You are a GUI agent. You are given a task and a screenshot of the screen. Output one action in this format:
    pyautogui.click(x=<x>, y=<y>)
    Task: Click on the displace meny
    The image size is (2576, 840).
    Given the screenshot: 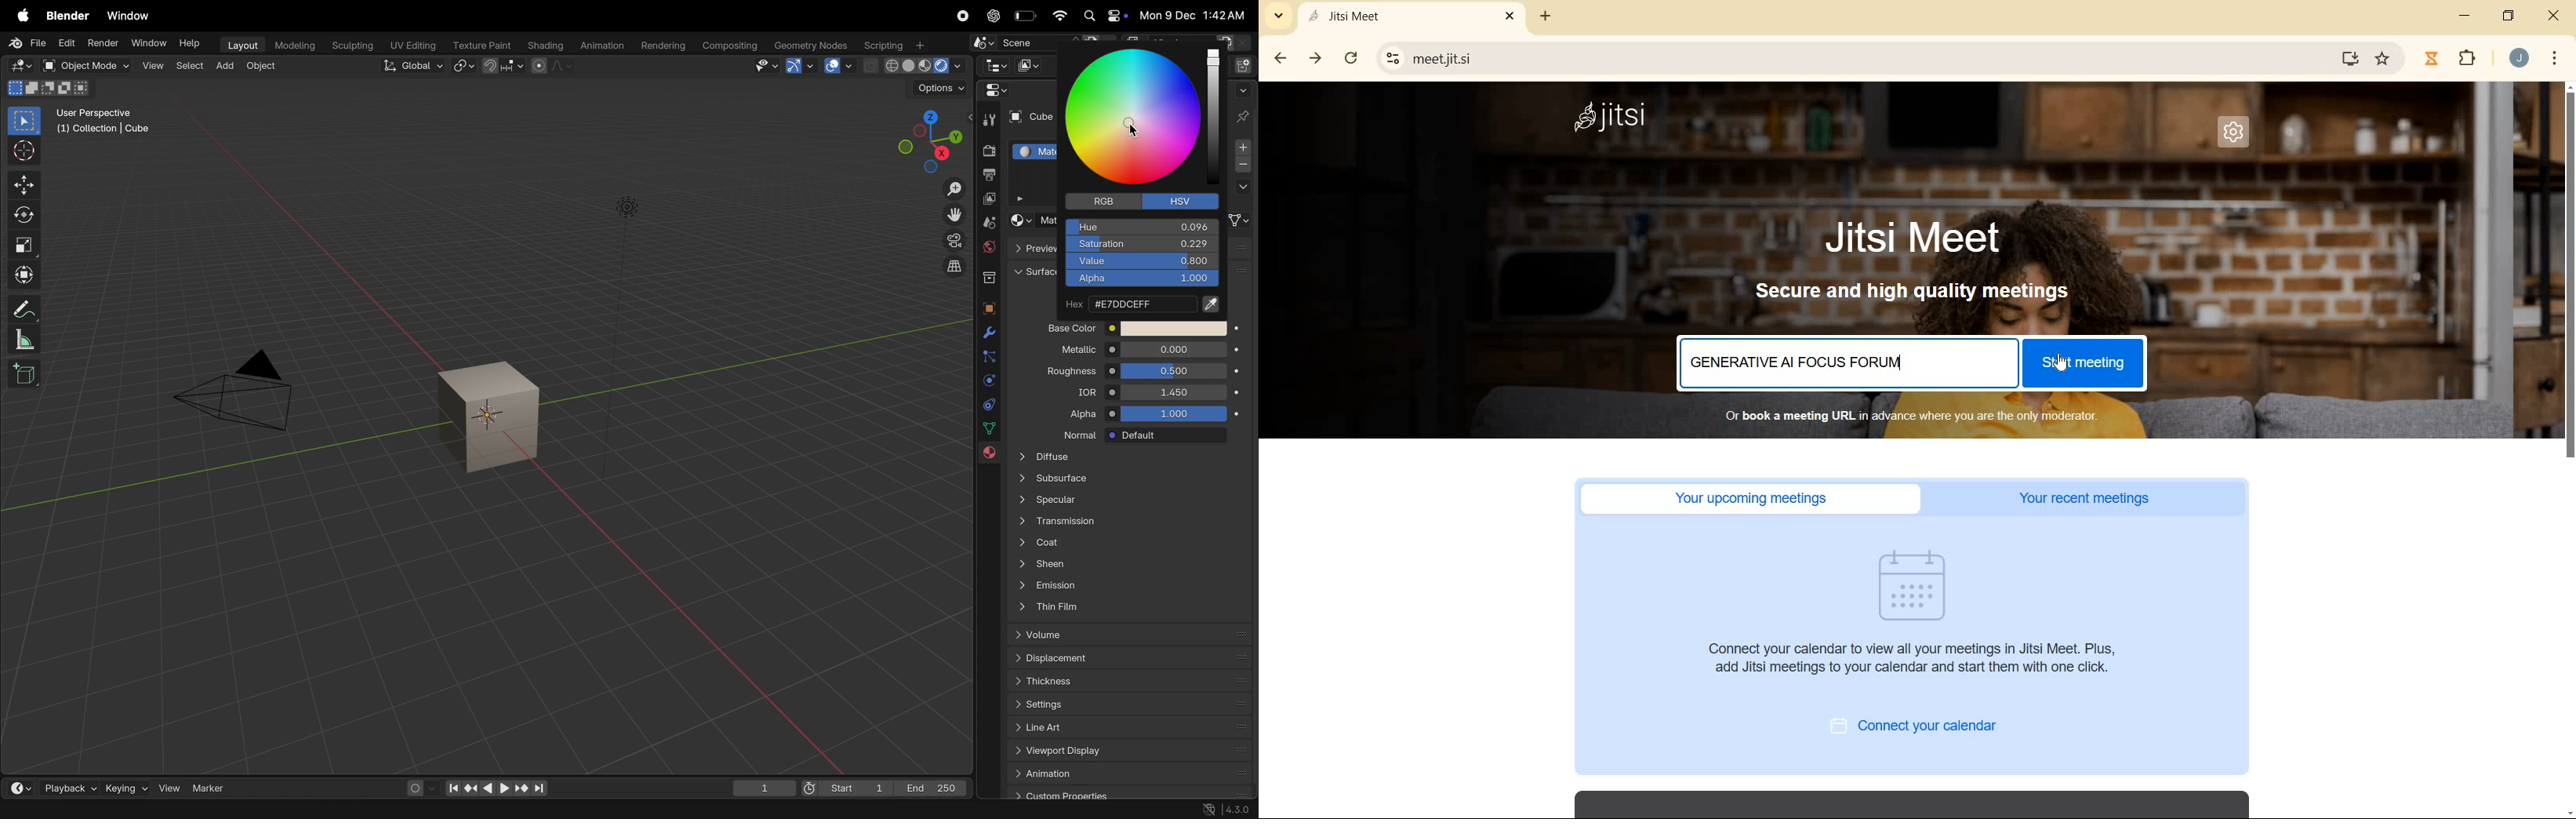 What is the action you would take?
    pyautogui.click(x=1131, y=659)
    